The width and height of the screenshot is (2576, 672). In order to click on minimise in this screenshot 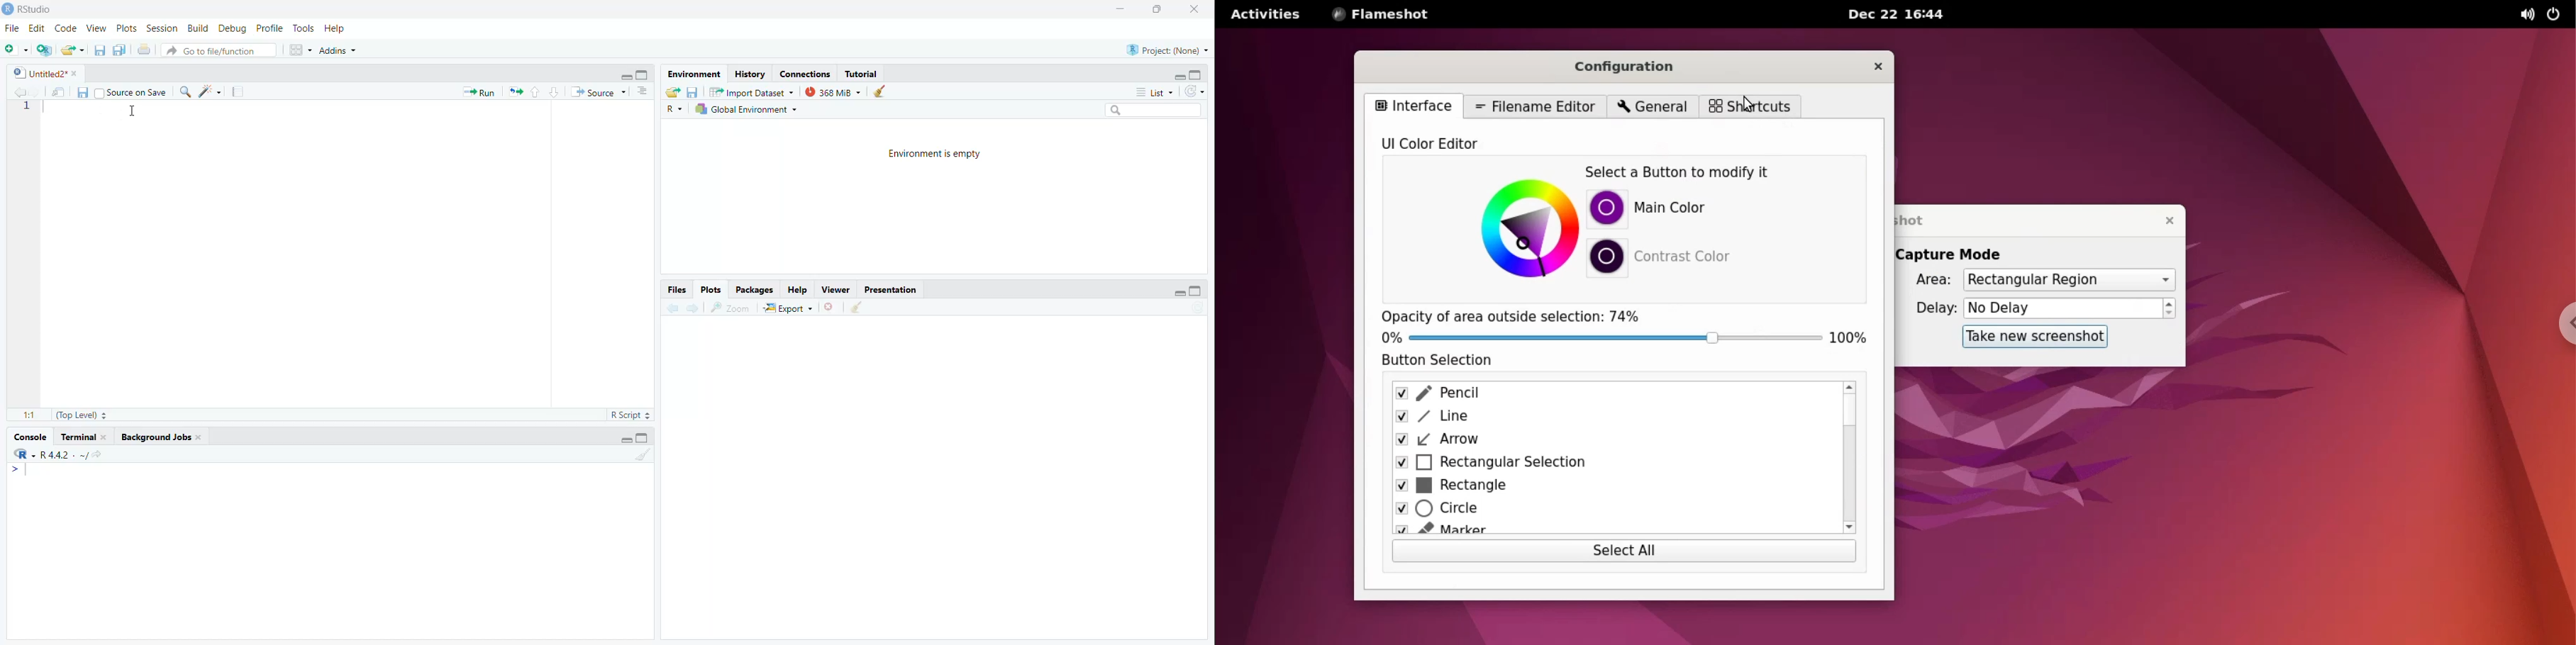, I will do `click(623, 438)`.